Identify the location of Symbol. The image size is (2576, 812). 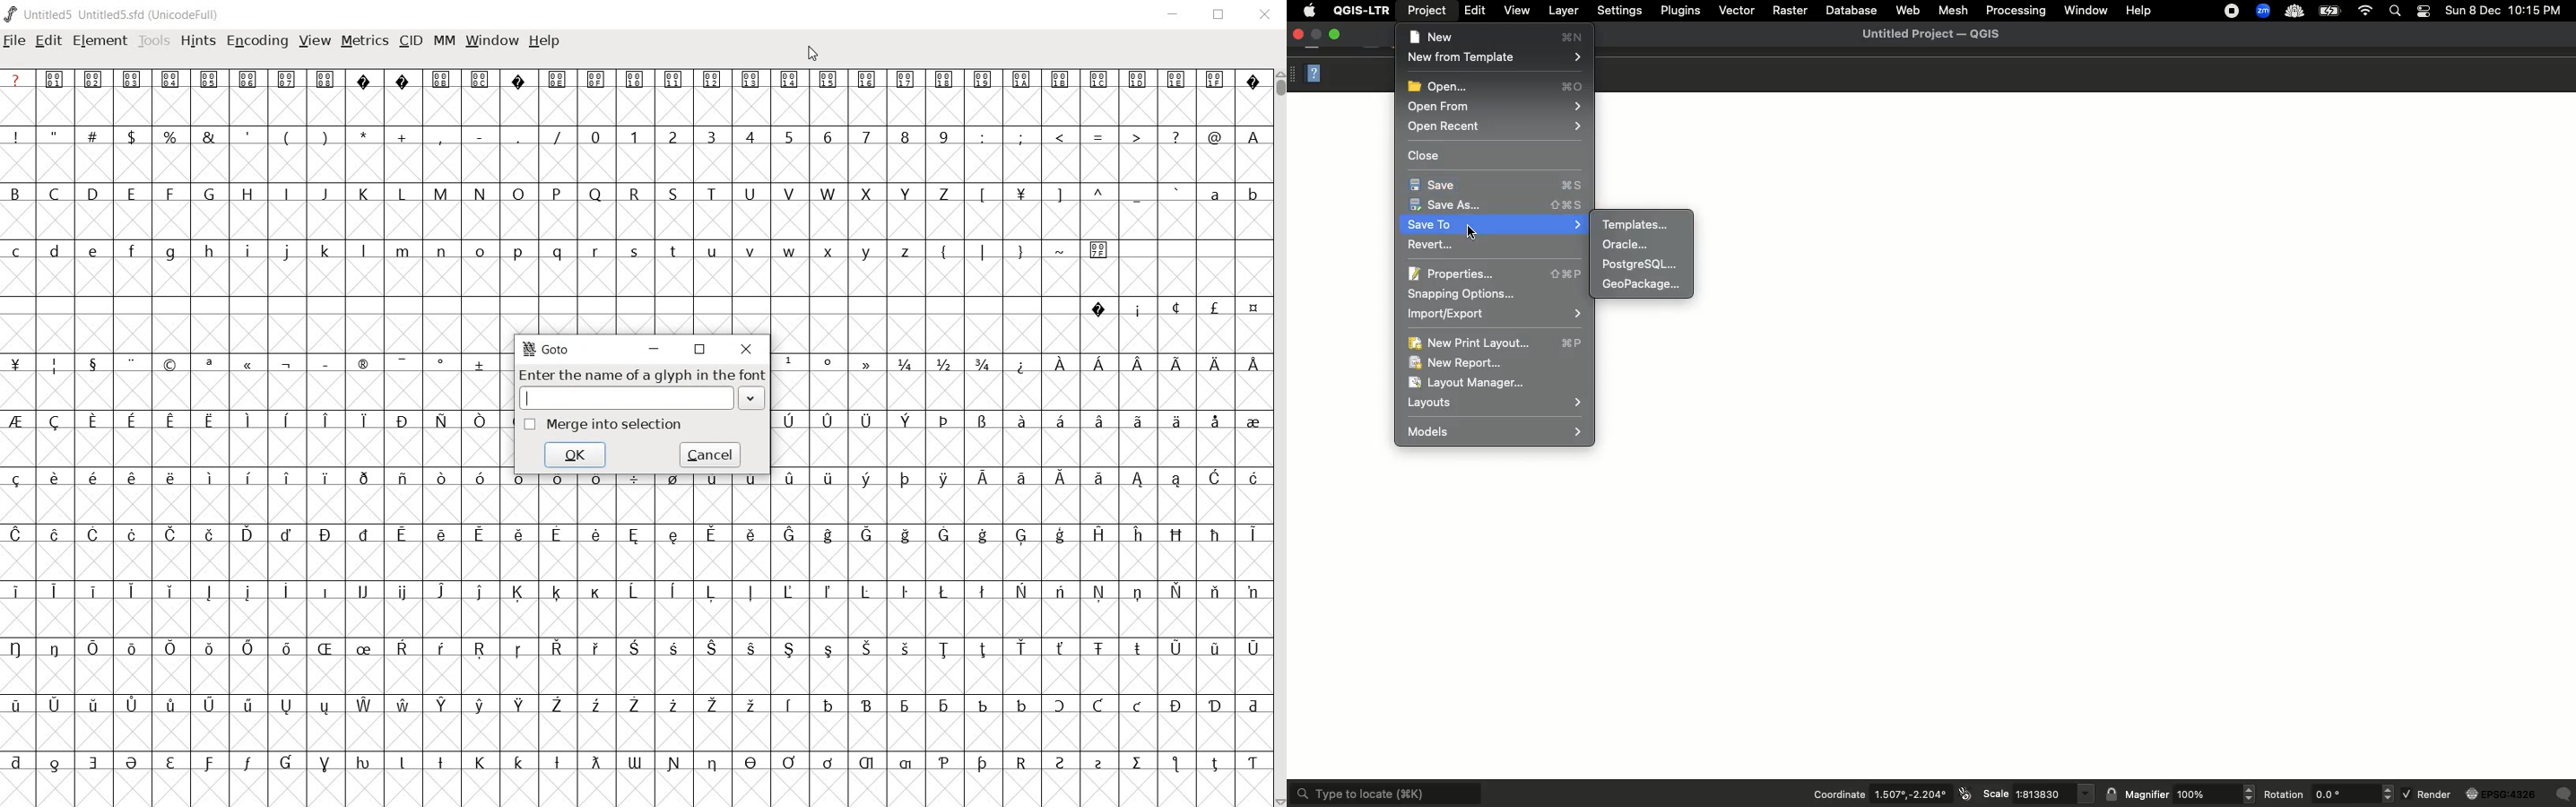
(634, 537).